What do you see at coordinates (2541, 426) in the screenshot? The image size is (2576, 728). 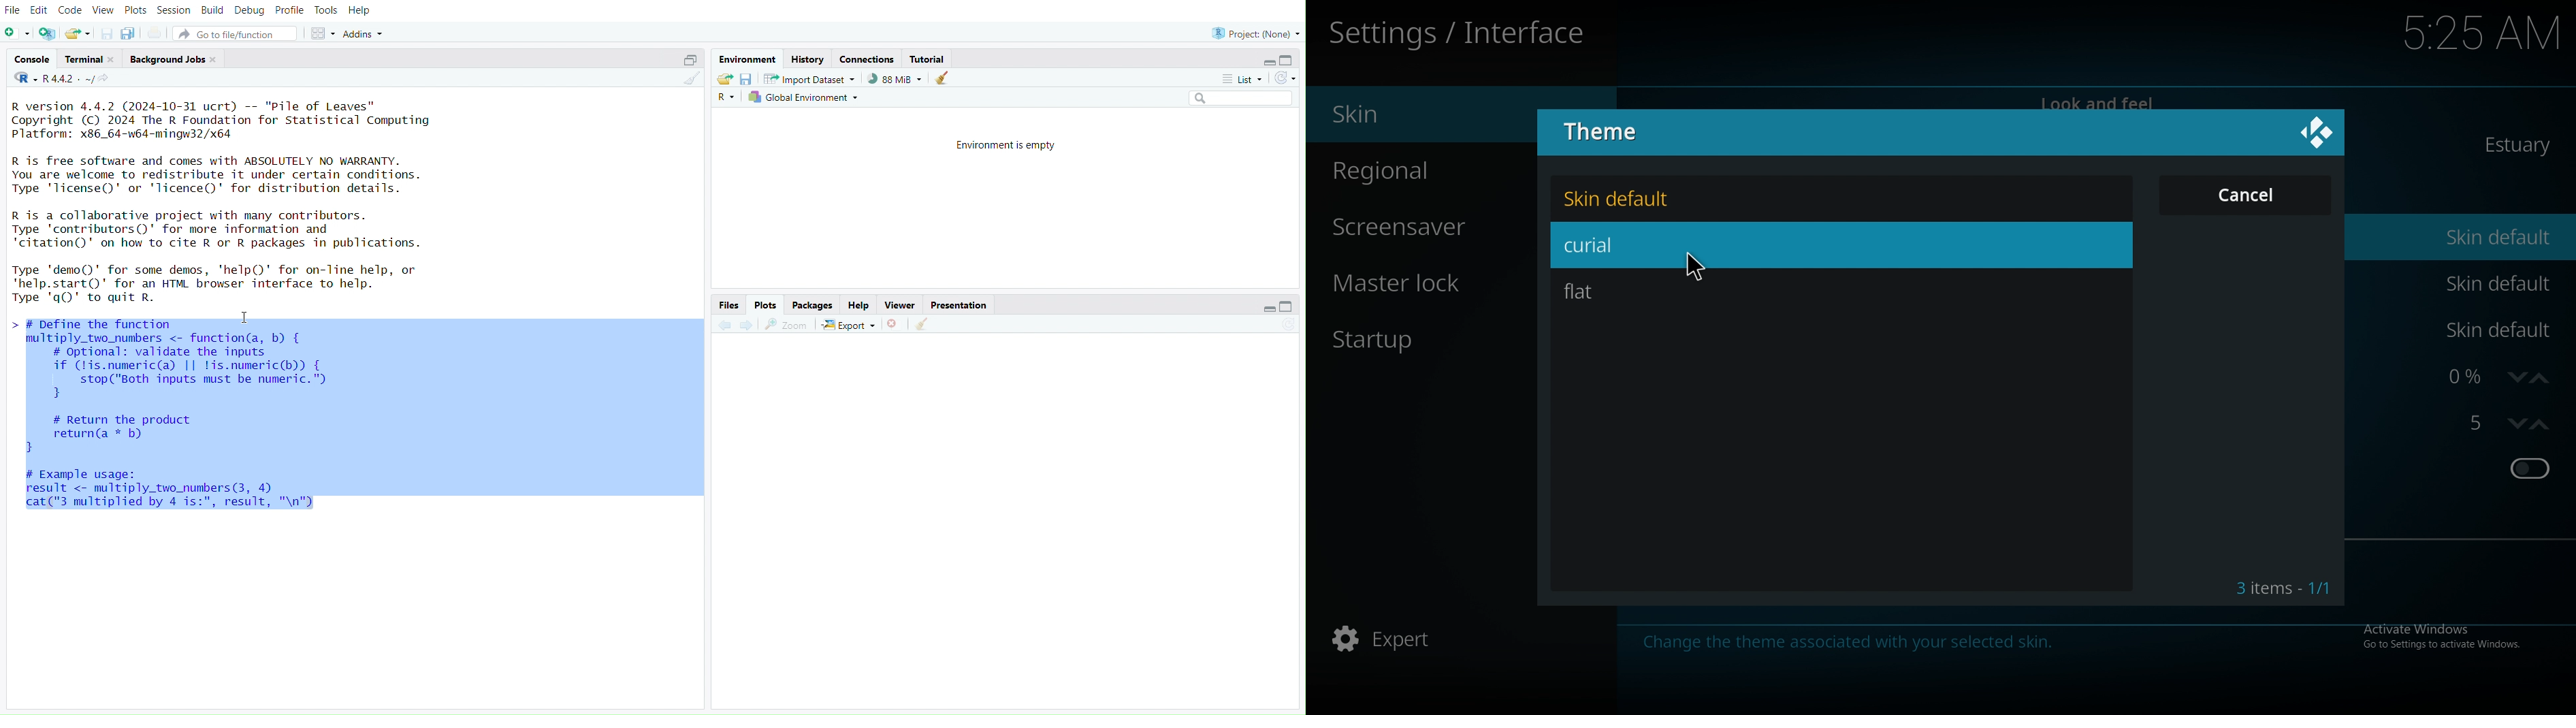 I see `increase` at bounding box center [2541, 426].